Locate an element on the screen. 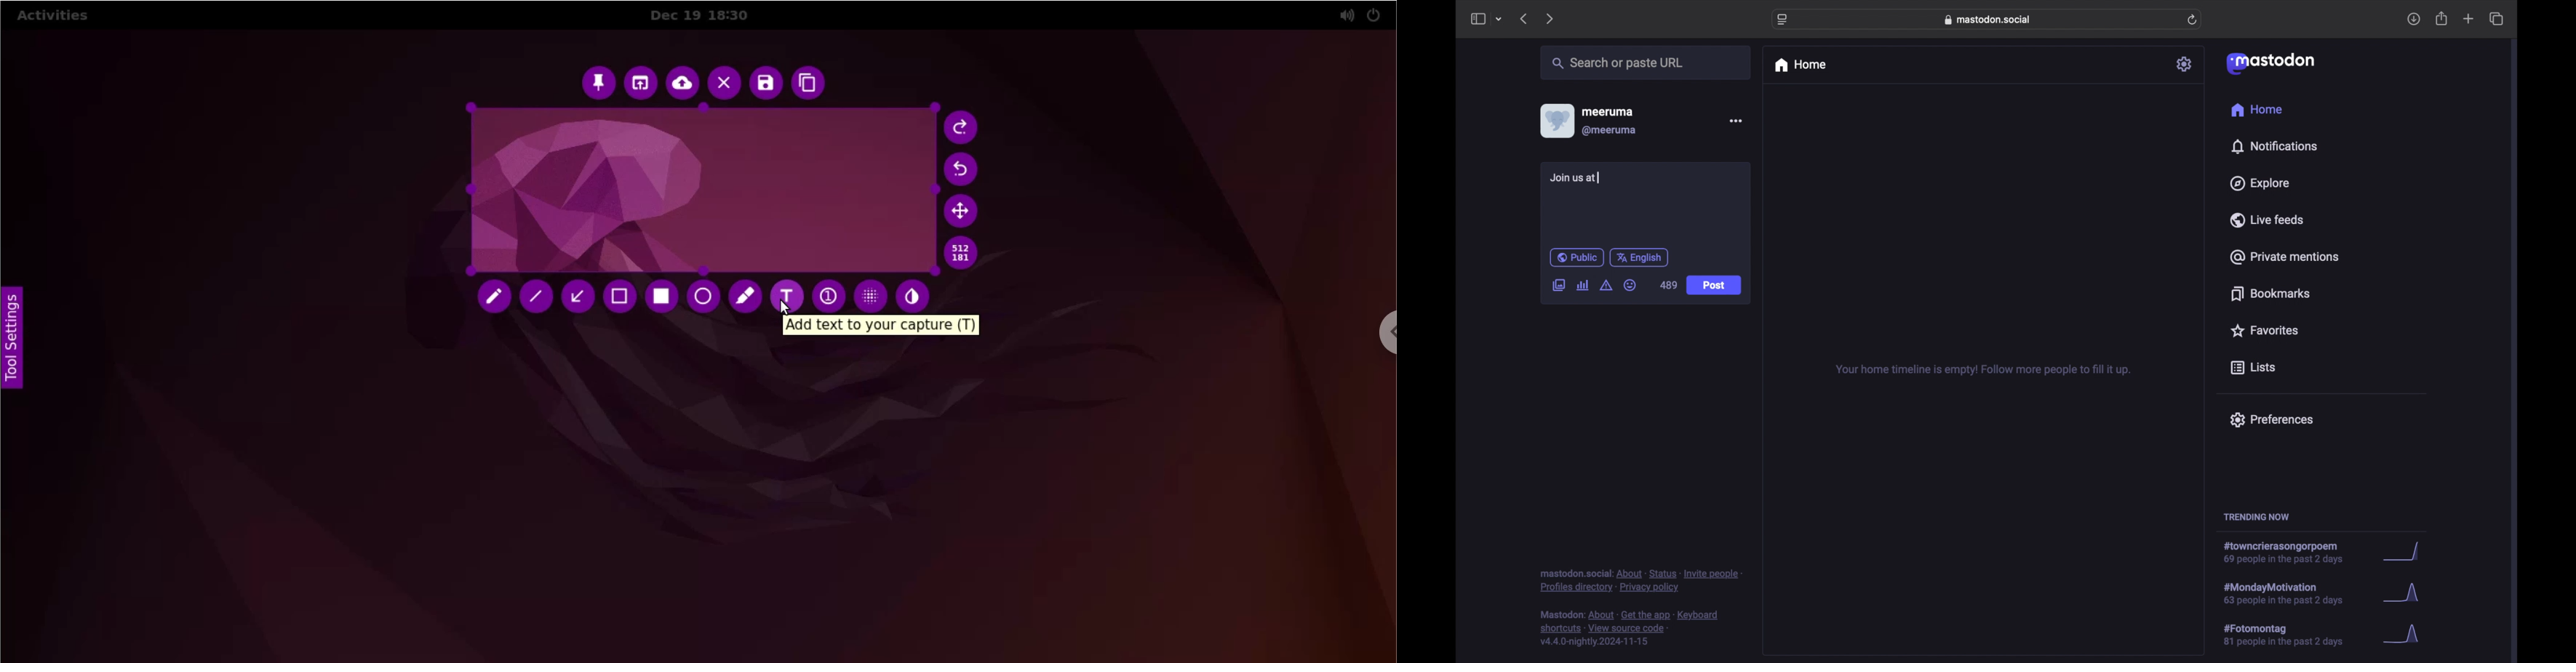 Image resolution: width=2576 pixels, height=672 pixels. pencil tool is located at coordinates (495, 299).